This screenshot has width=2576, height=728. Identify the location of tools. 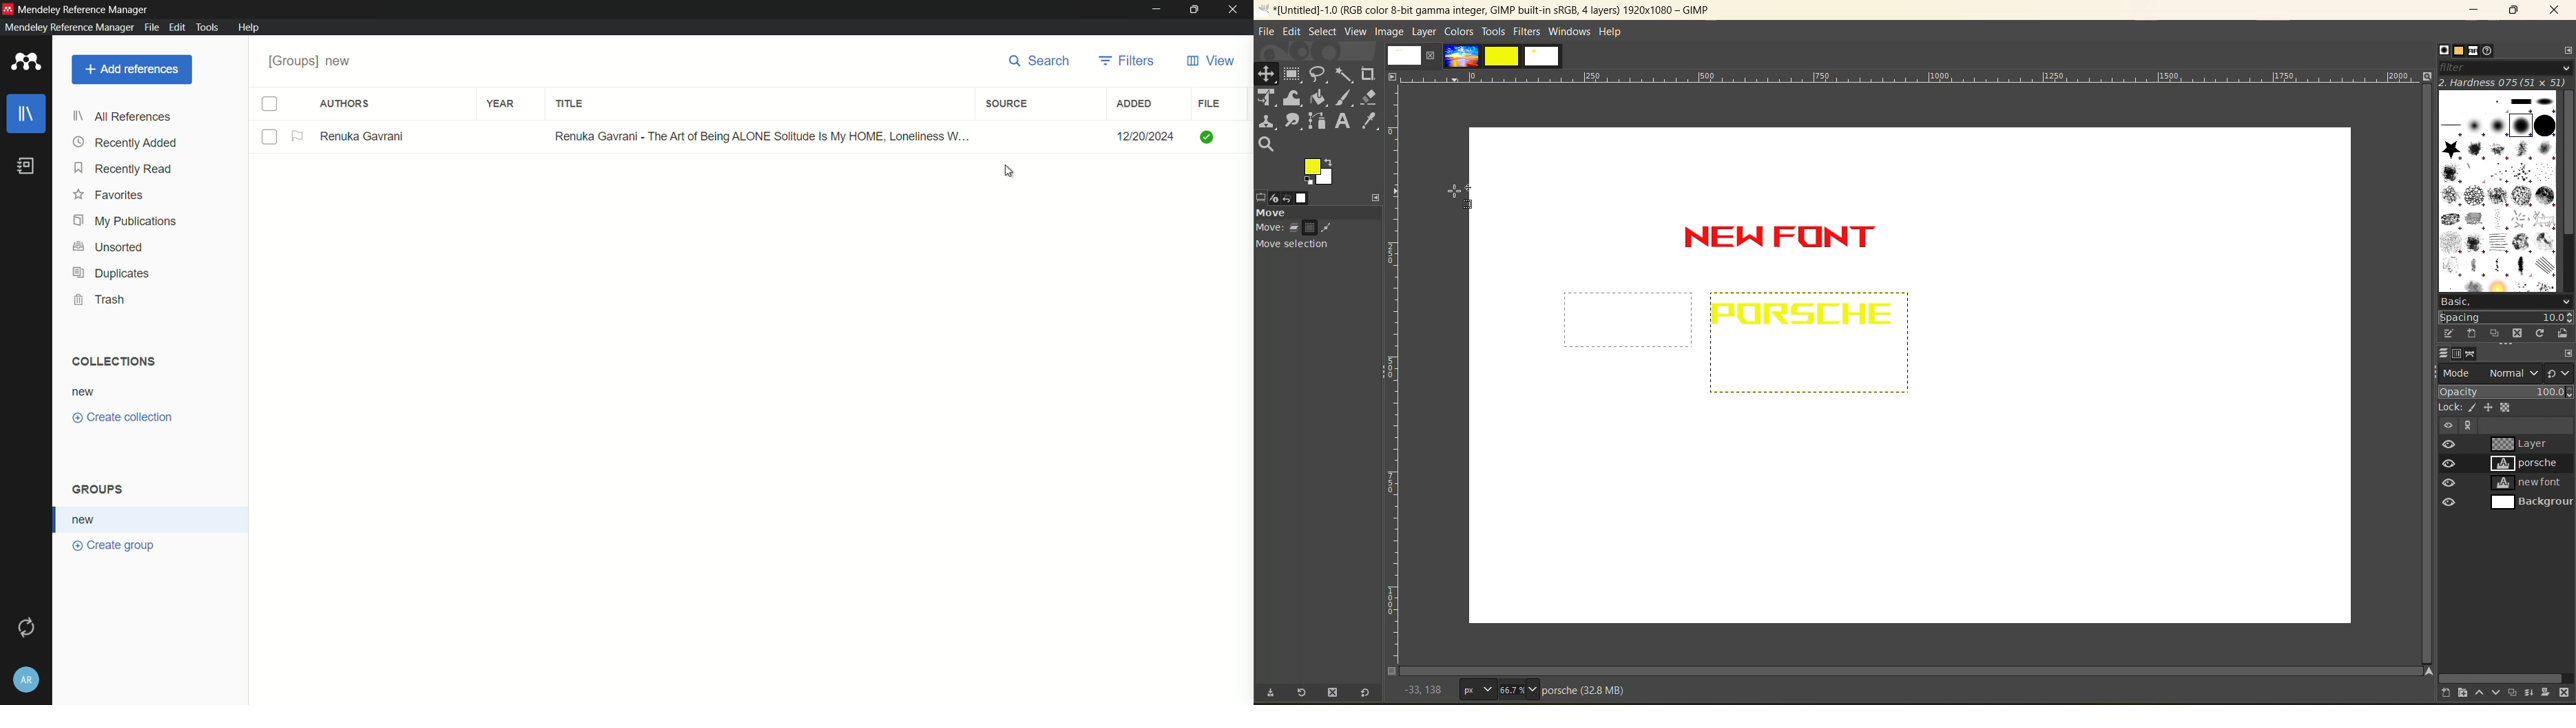
(1493, 32).